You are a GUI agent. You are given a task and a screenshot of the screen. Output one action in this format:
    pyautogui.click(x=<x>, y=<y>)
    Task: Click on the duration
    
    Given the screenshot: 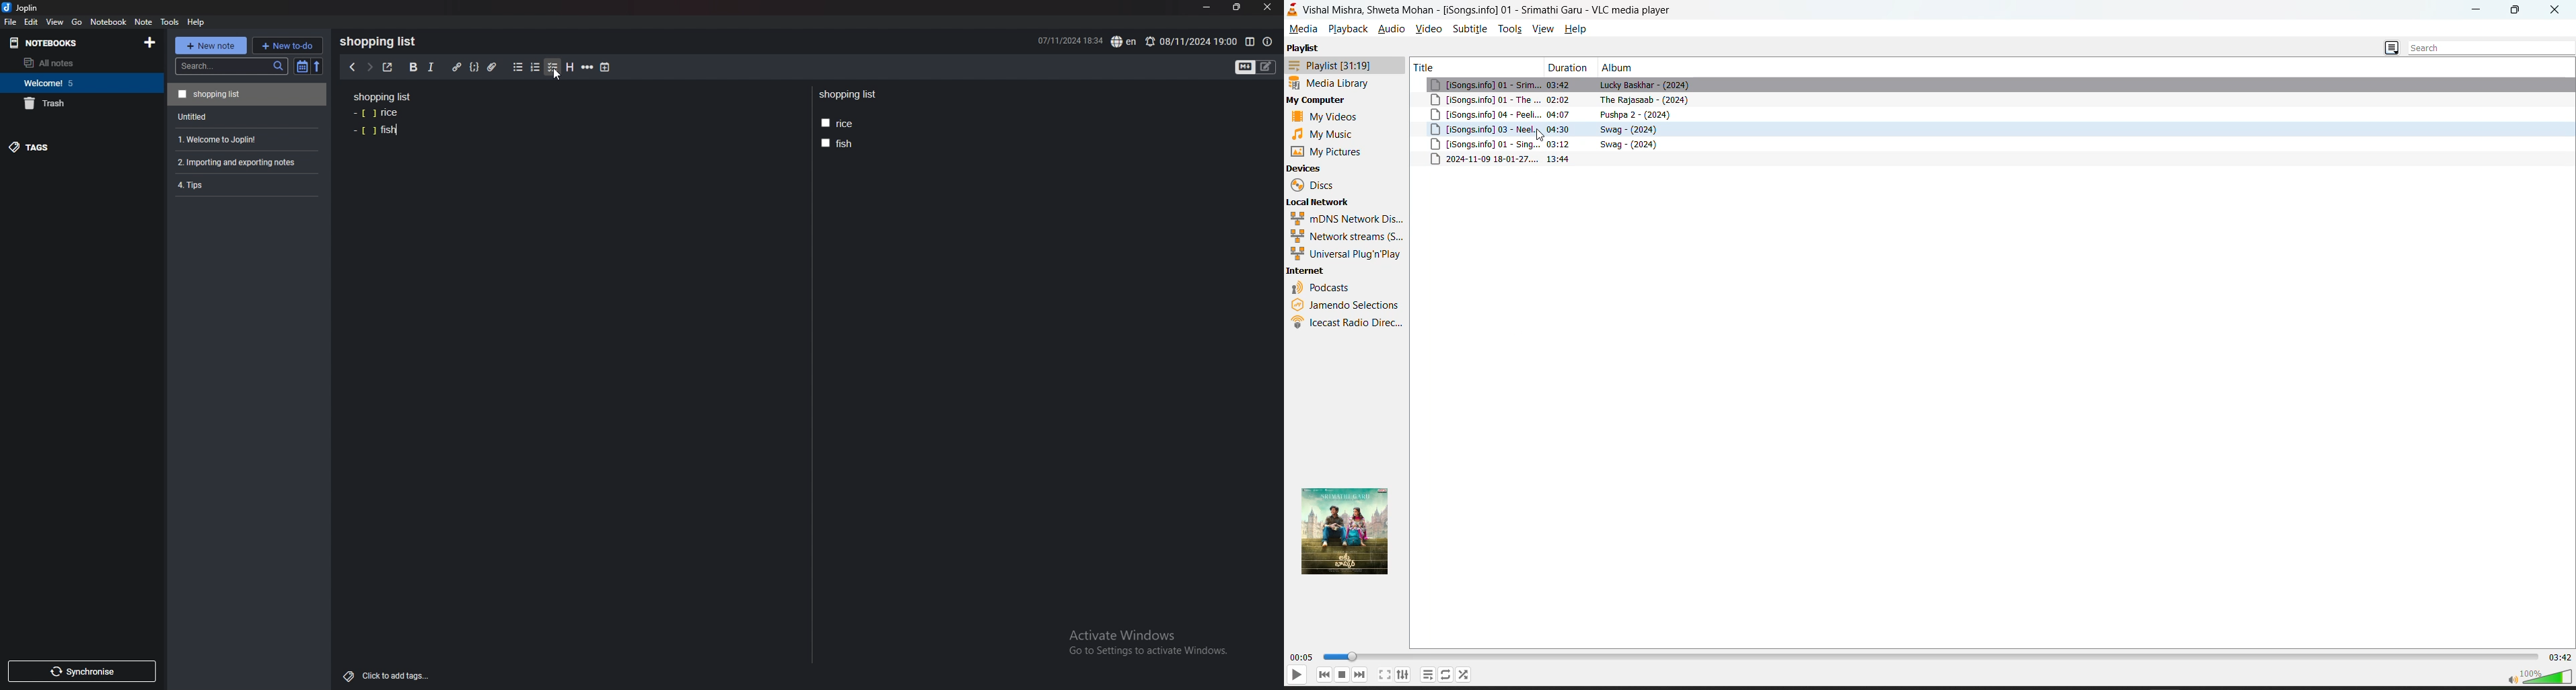 What is the action you would take?
    pyautogui.click(x=1569, y=67)
    